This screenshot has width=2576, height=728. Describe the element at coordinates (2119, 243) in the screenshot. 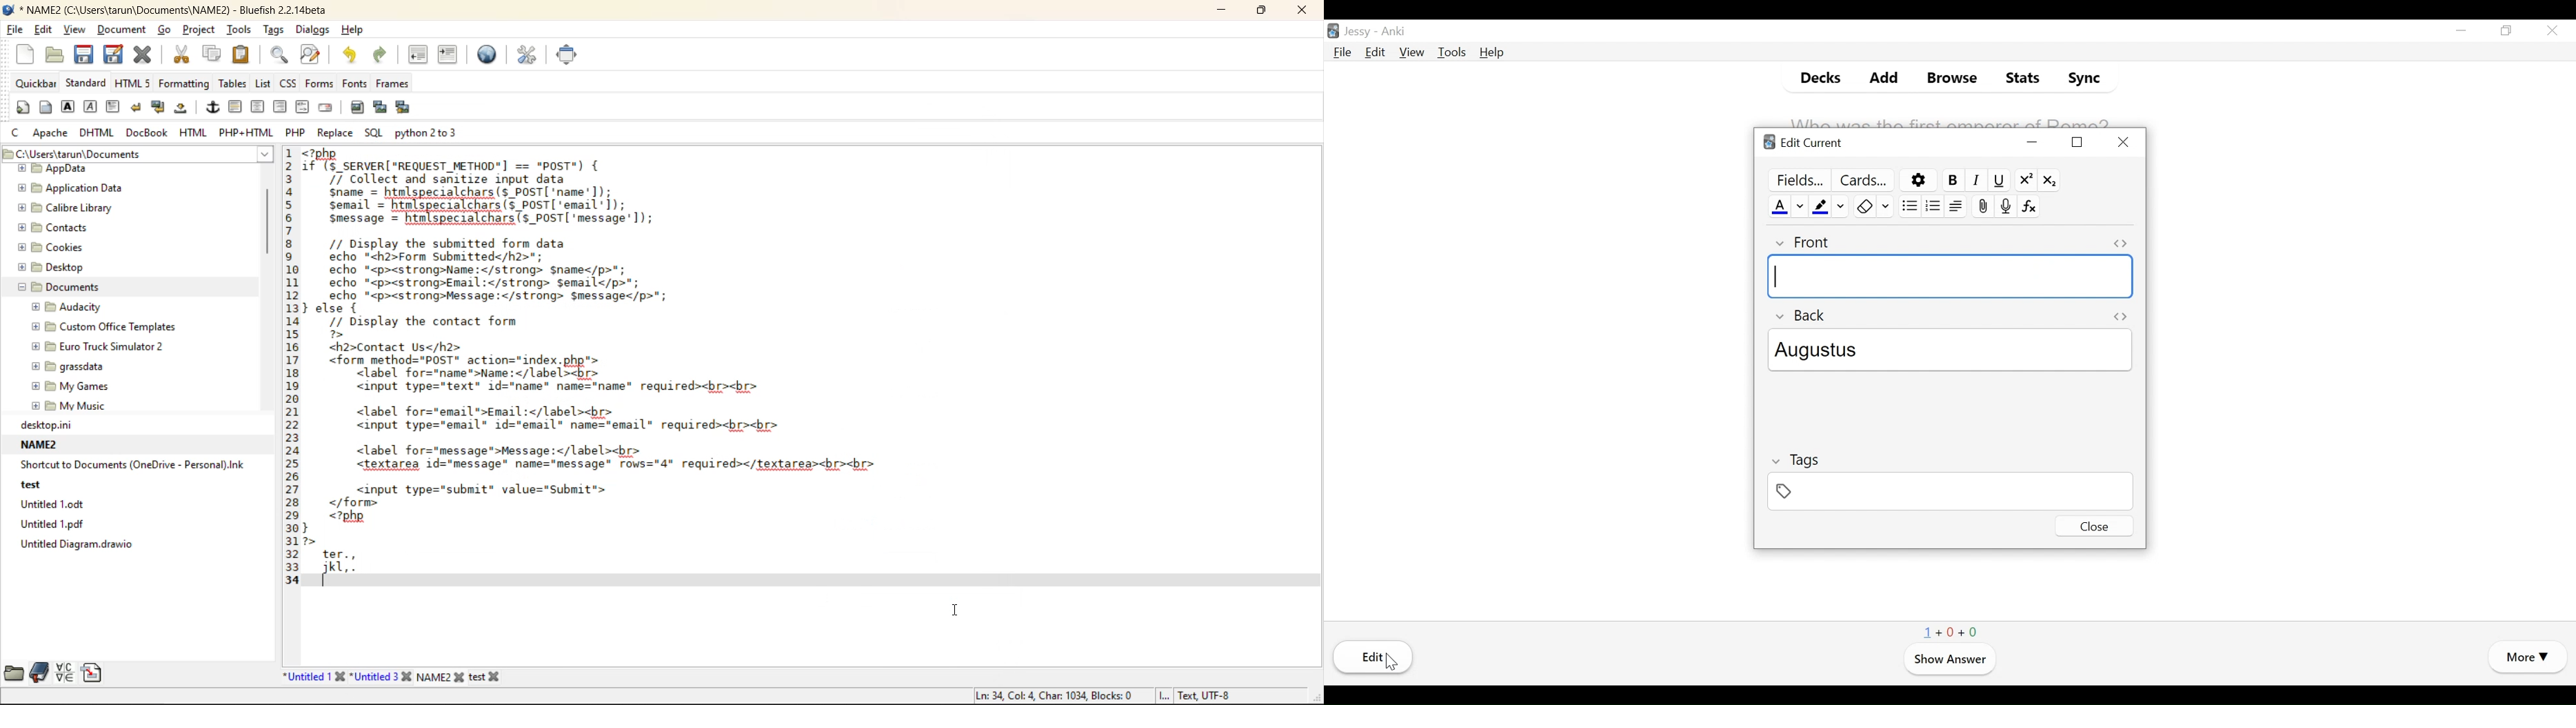

I see `Toggle HTML Editor` at that location.